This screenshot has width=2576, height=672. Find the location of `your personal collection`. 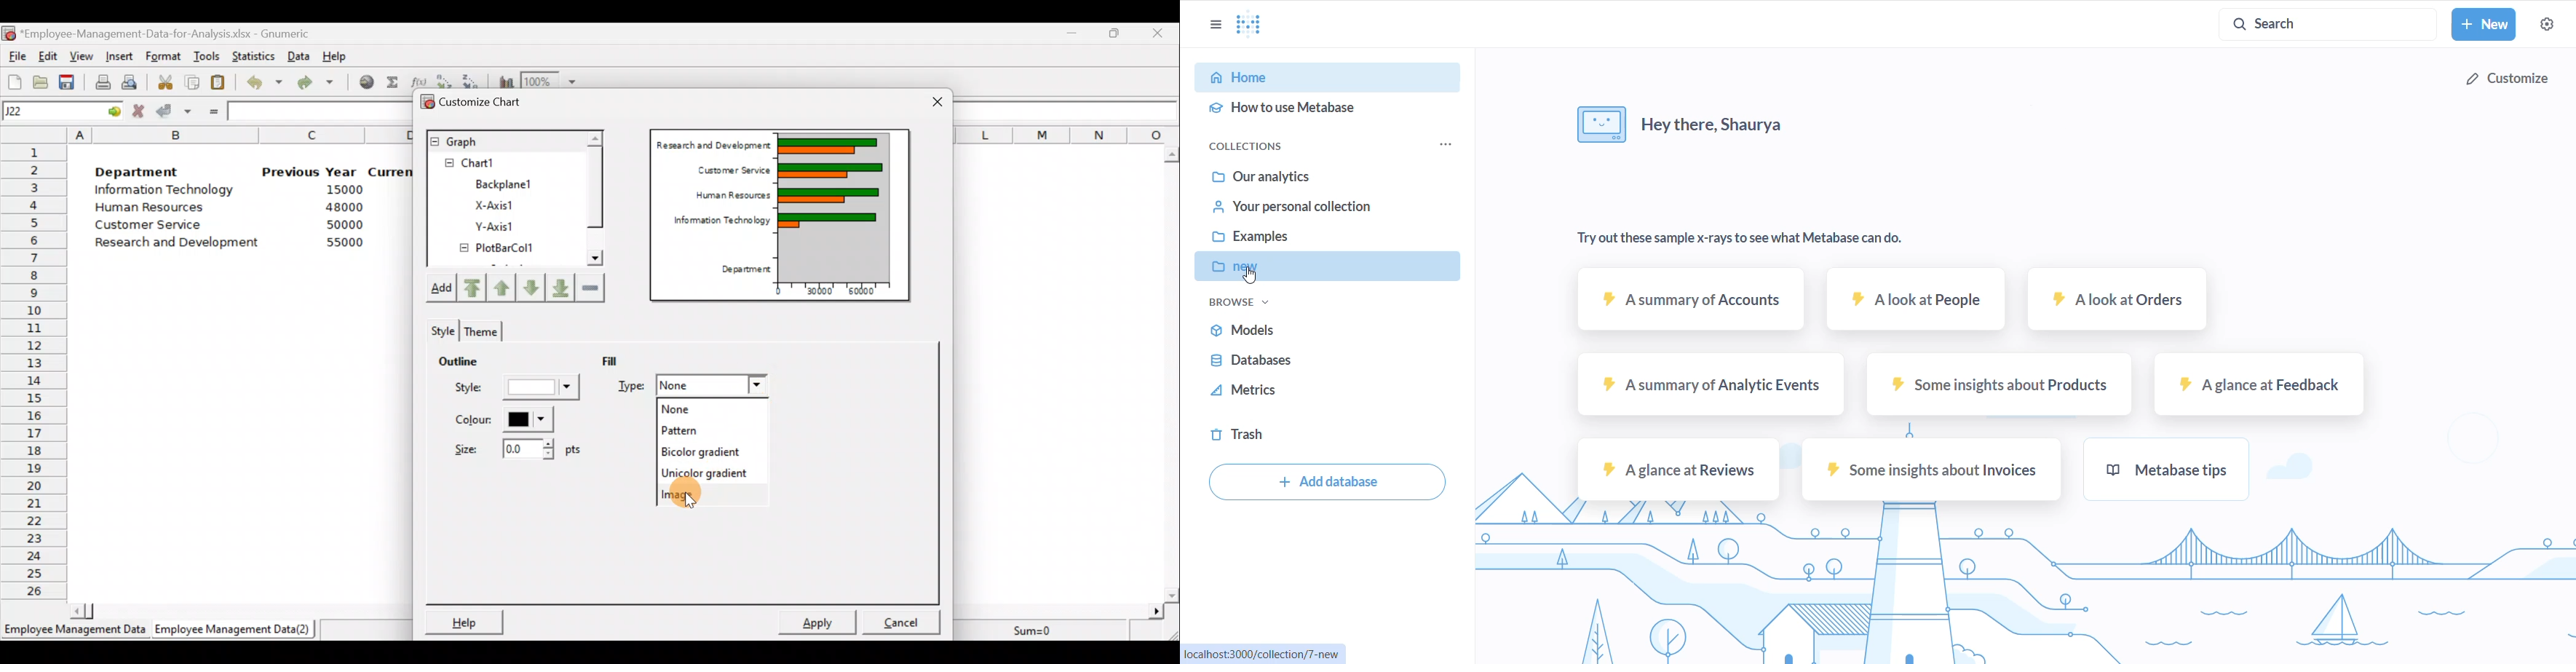

your personal collection is located at coordinates (1315, 211).